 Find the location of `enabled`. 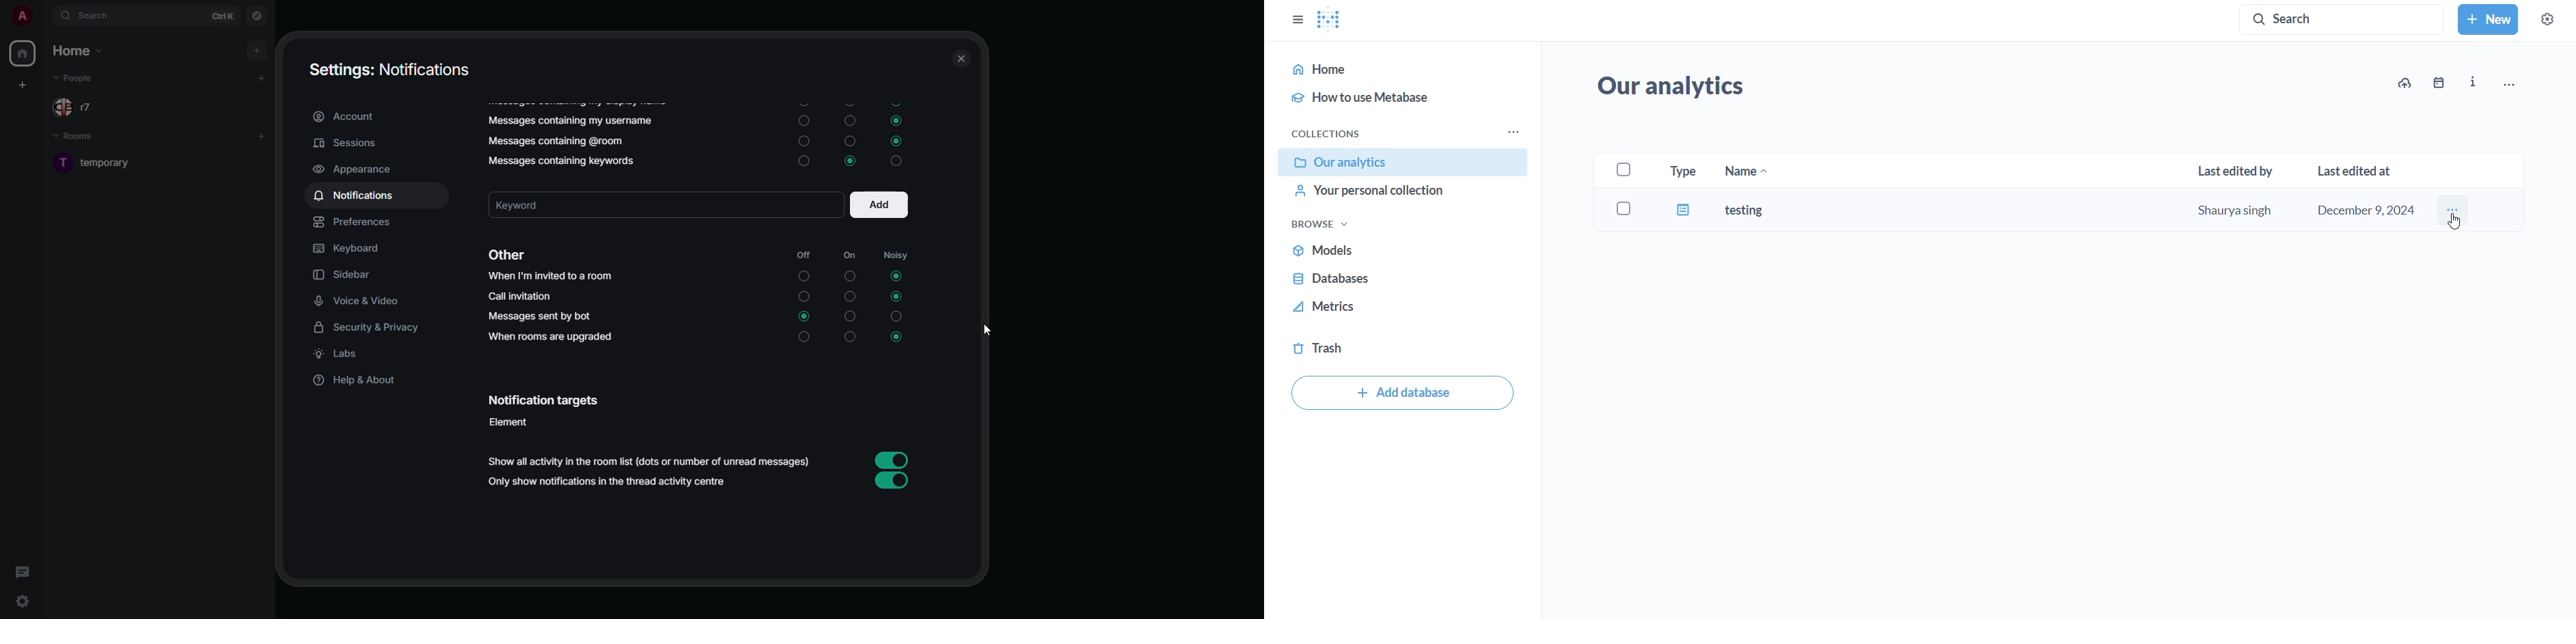

enabled is located at coordinates (890, 481).